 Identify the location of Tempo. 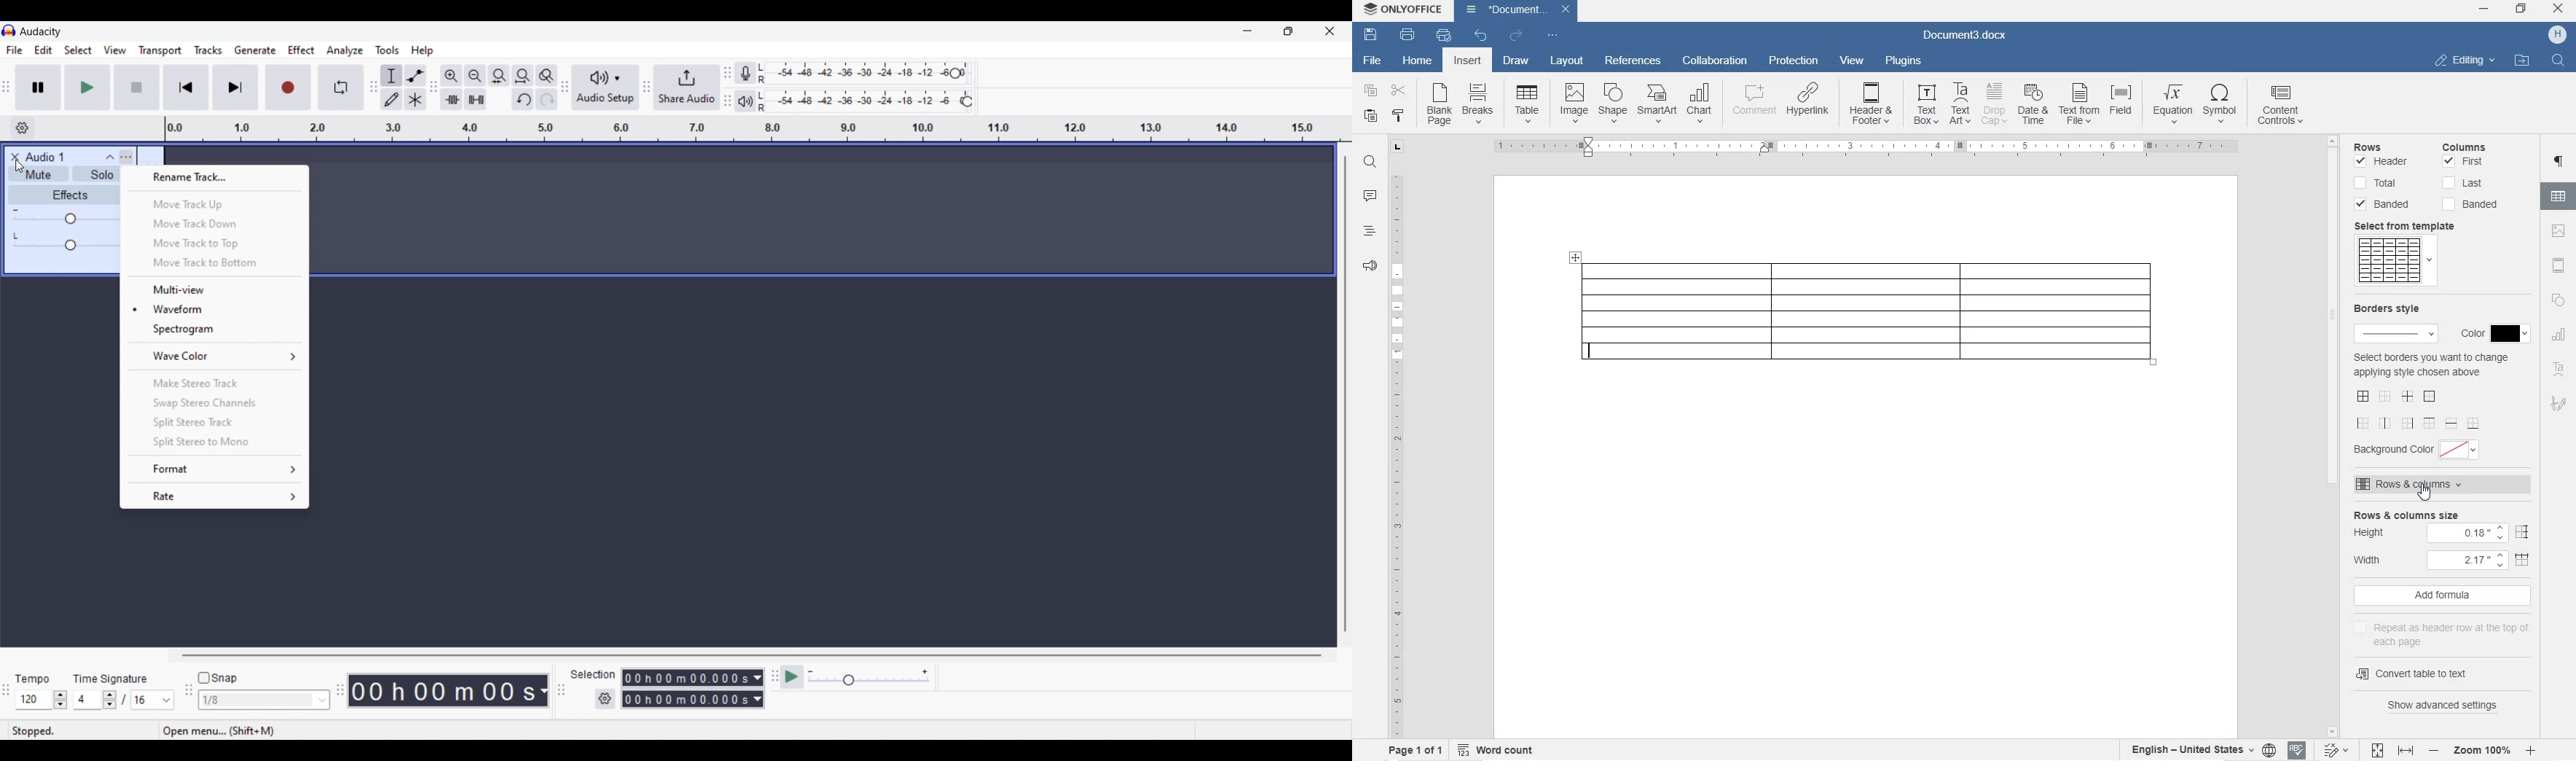
(32, 678).